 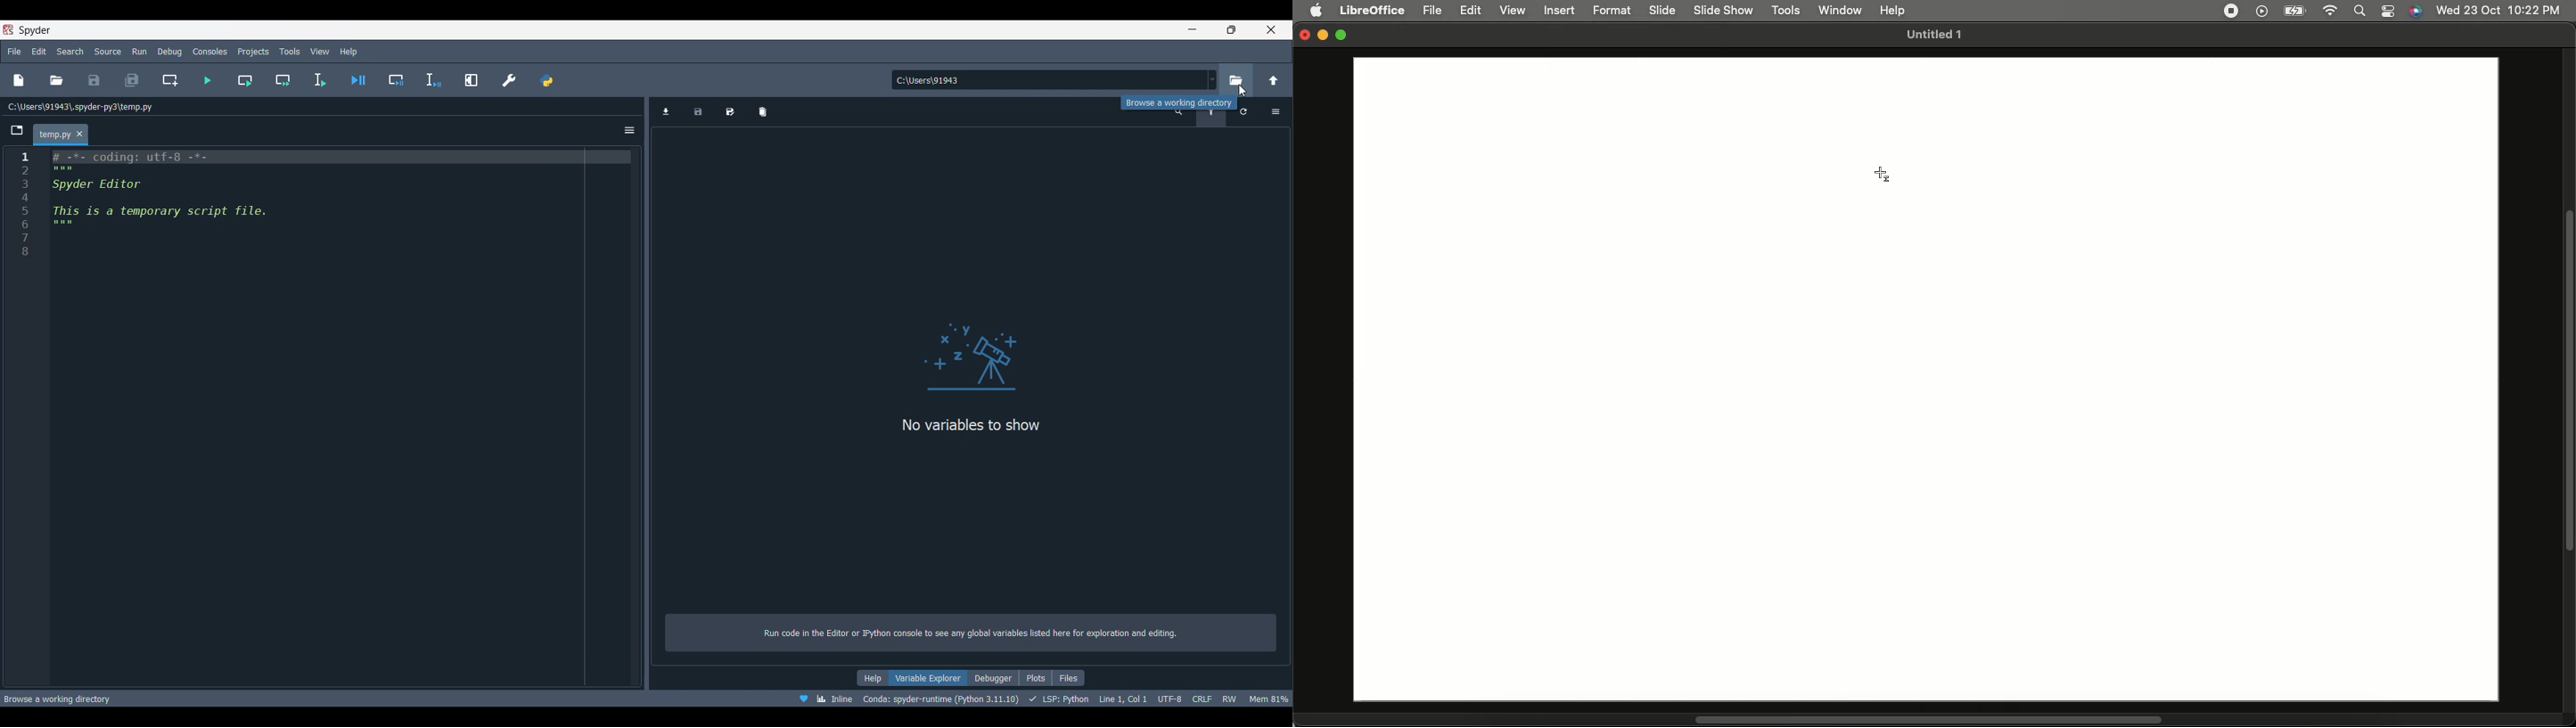 What do you see at coordinates (2329, 12) in the screenshot?
I see `Internet` at bounding box center [2329, 12].